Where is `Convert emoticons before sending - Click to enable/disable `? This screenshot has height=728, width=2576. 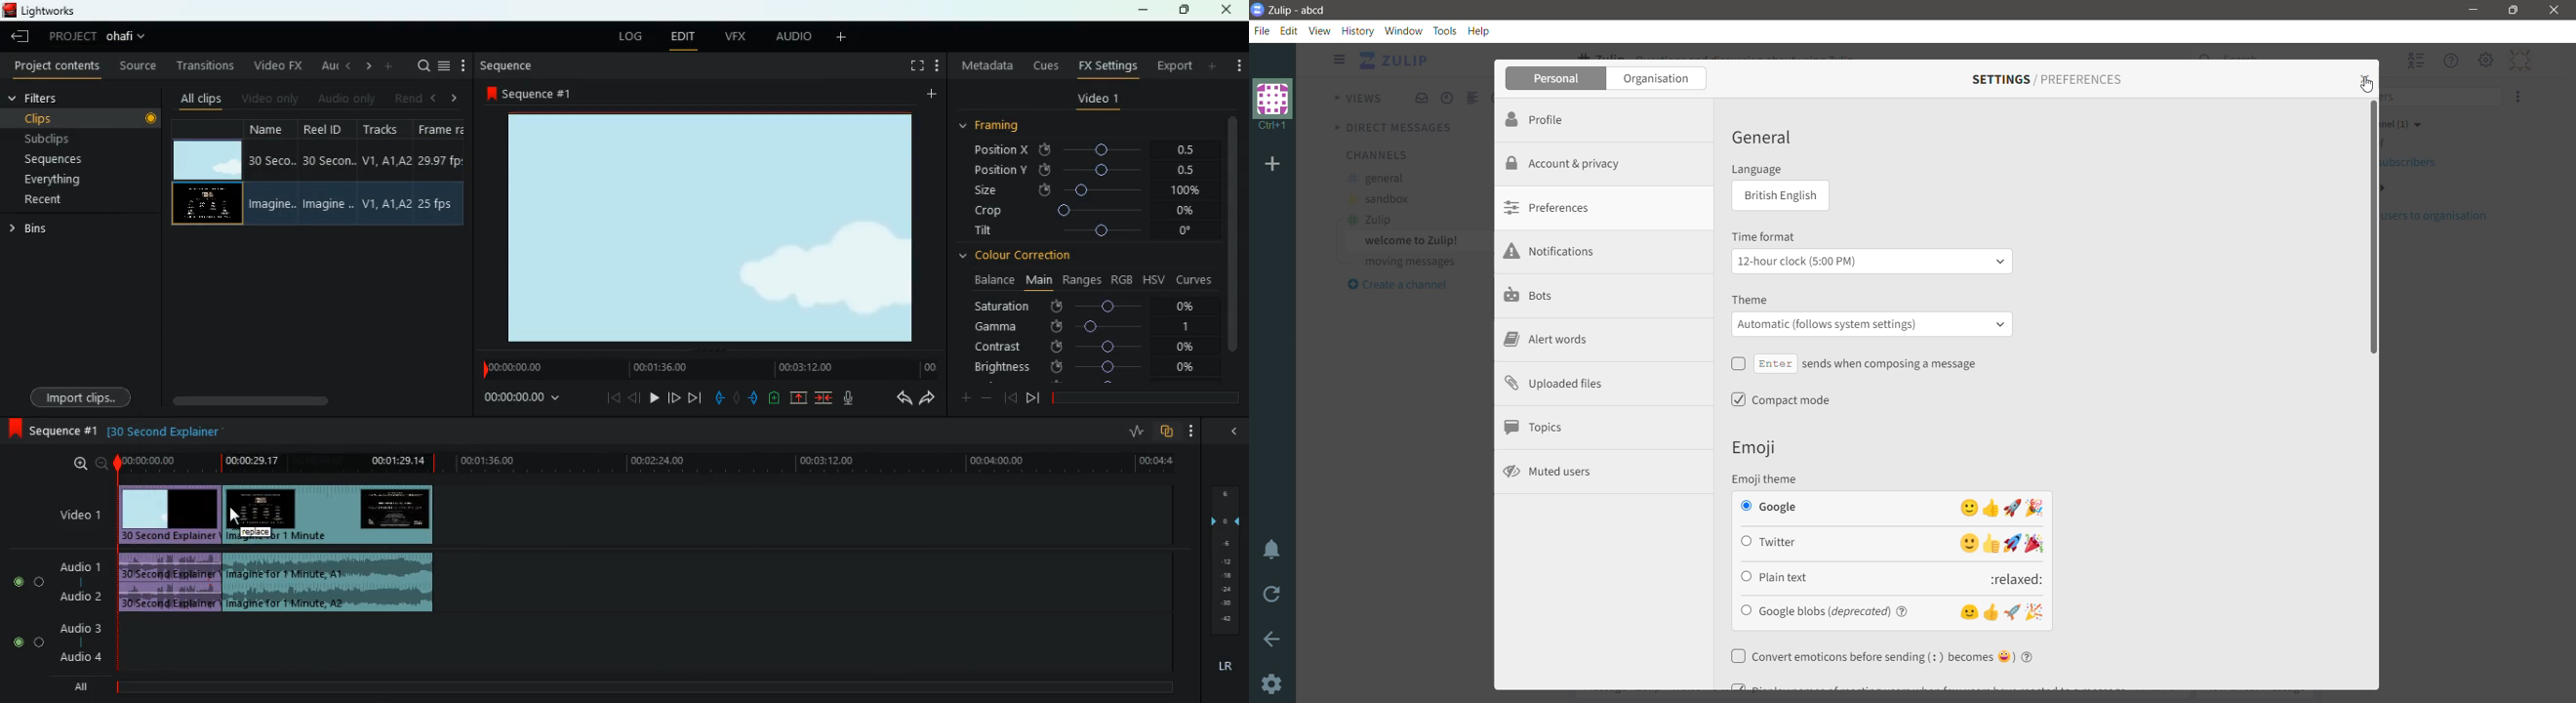
Convert emoticons before sending - Click to enable/disable  is located at coordinates (1925, 655).